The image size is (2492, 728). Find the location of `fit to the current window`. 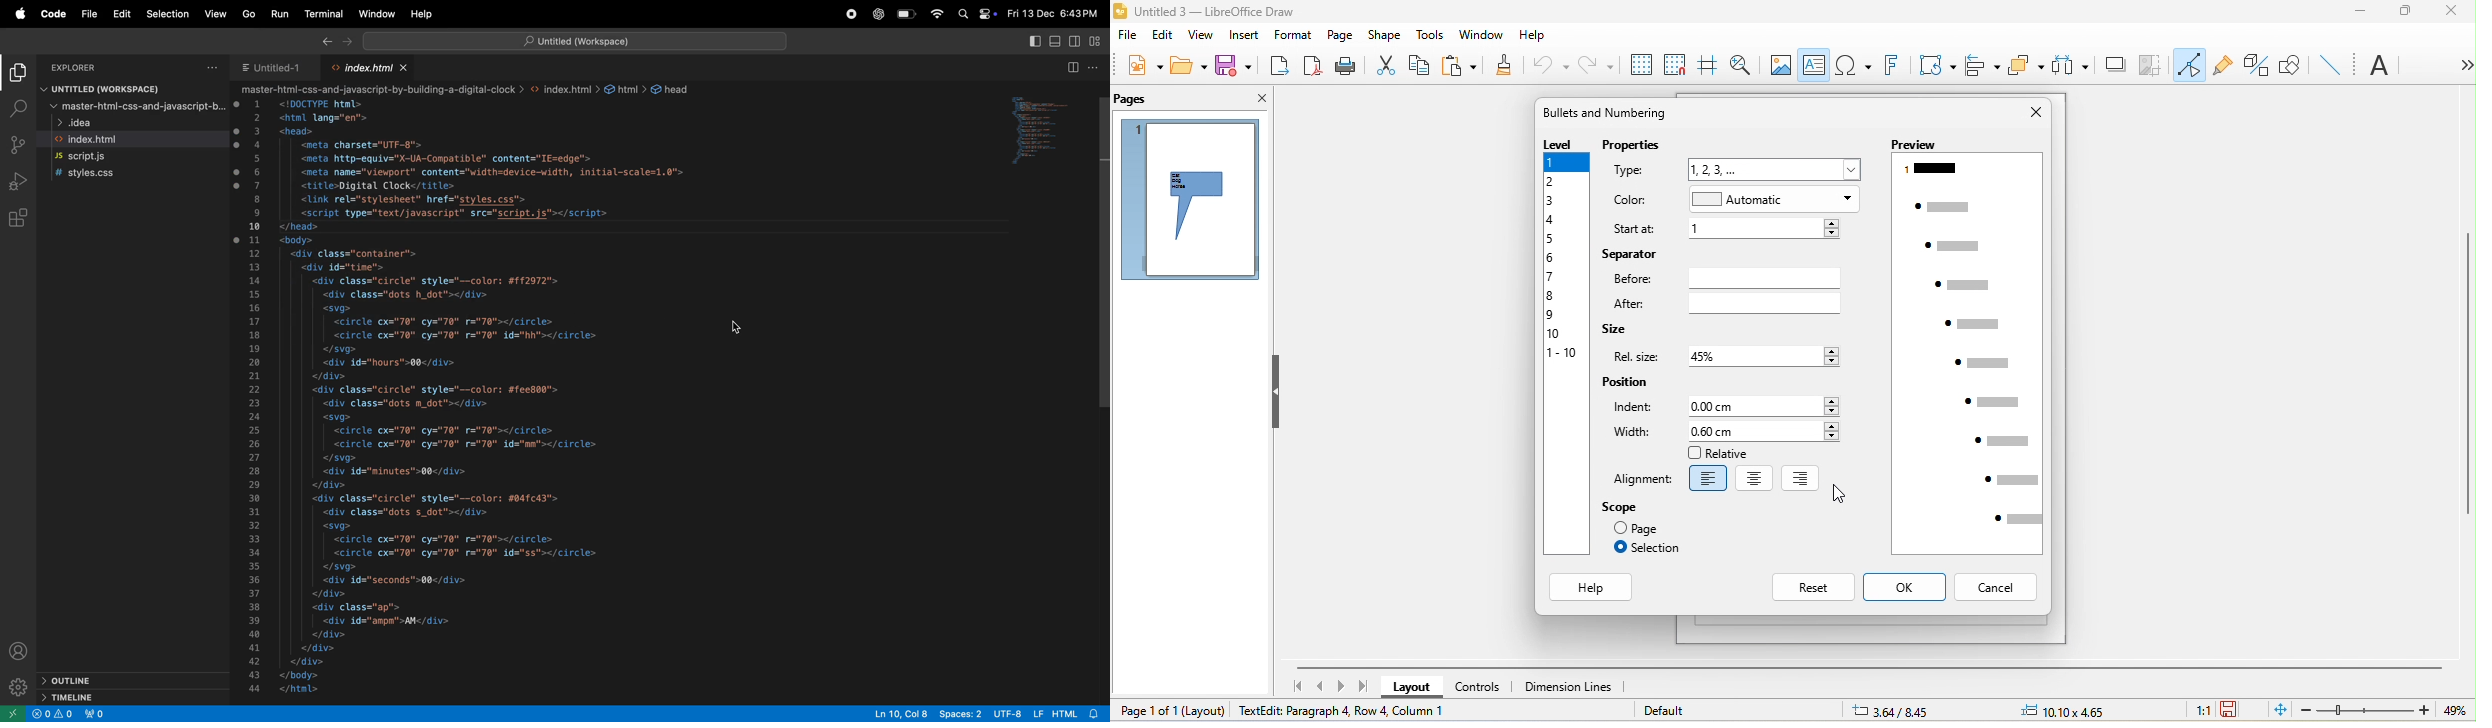

fit to the current window is located at coordinates (2277, 709).